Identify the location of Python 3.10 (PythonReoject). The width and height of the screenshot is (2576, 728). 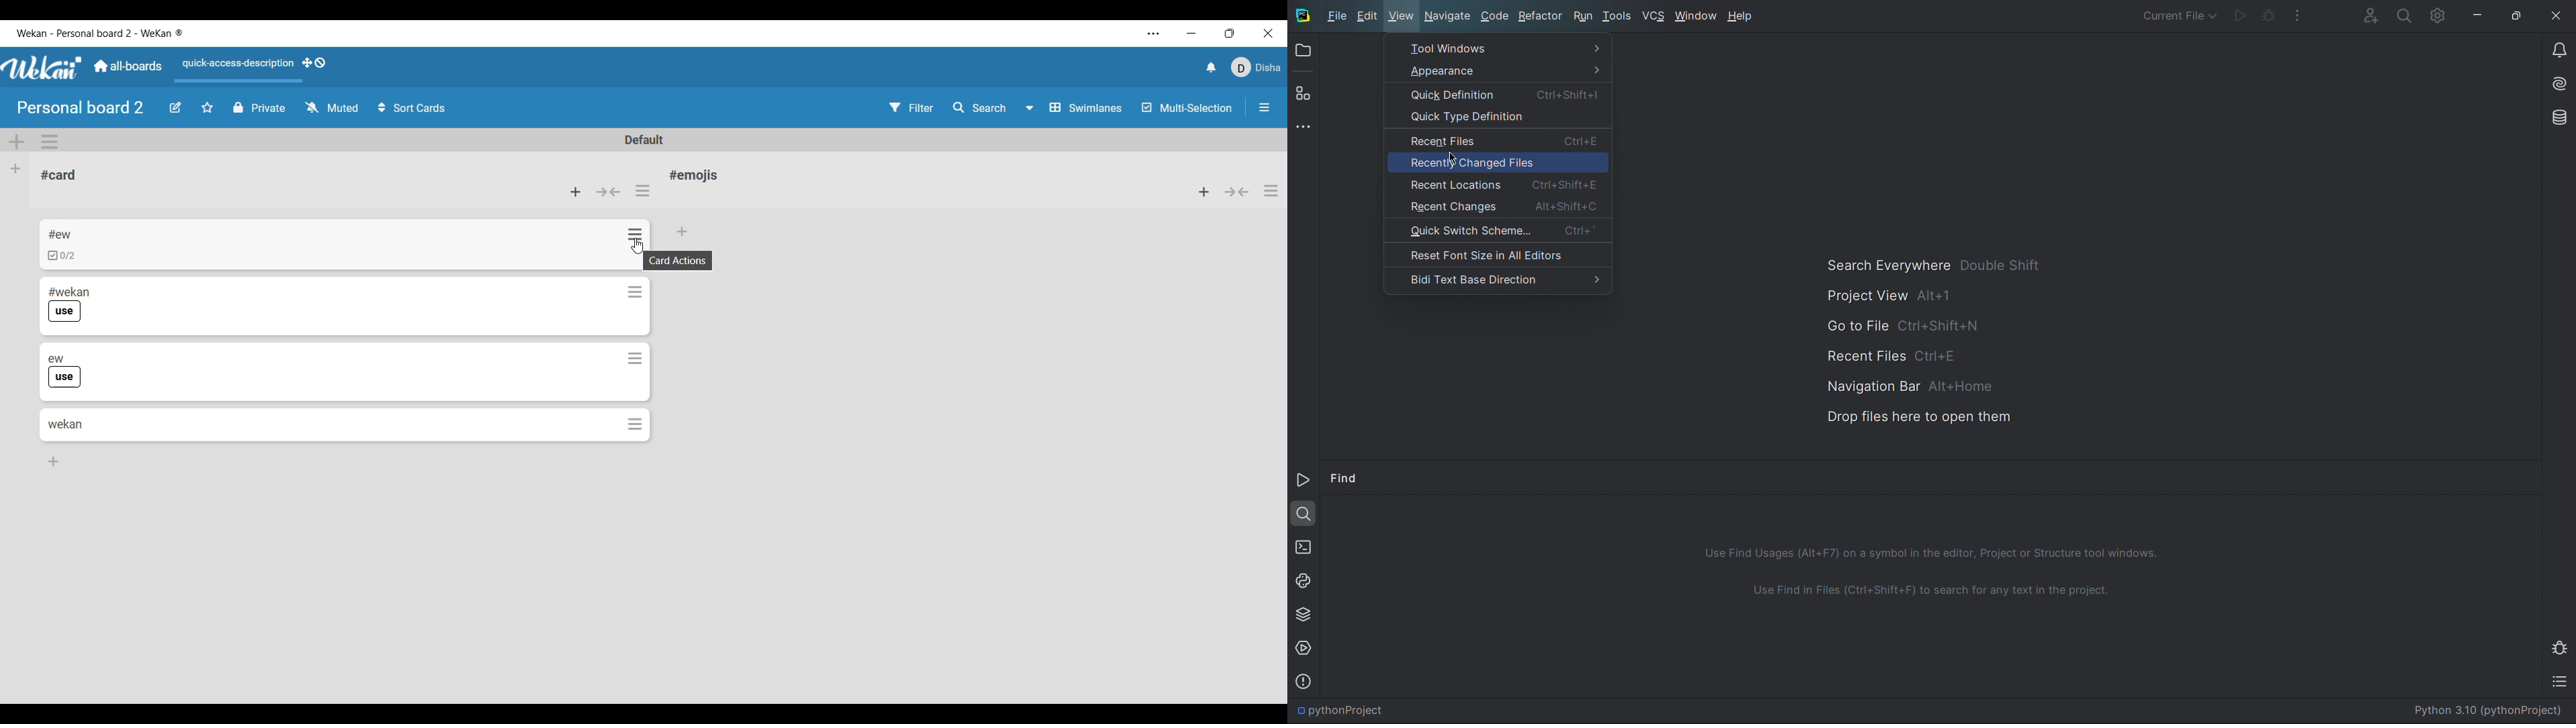
(2486, 710).